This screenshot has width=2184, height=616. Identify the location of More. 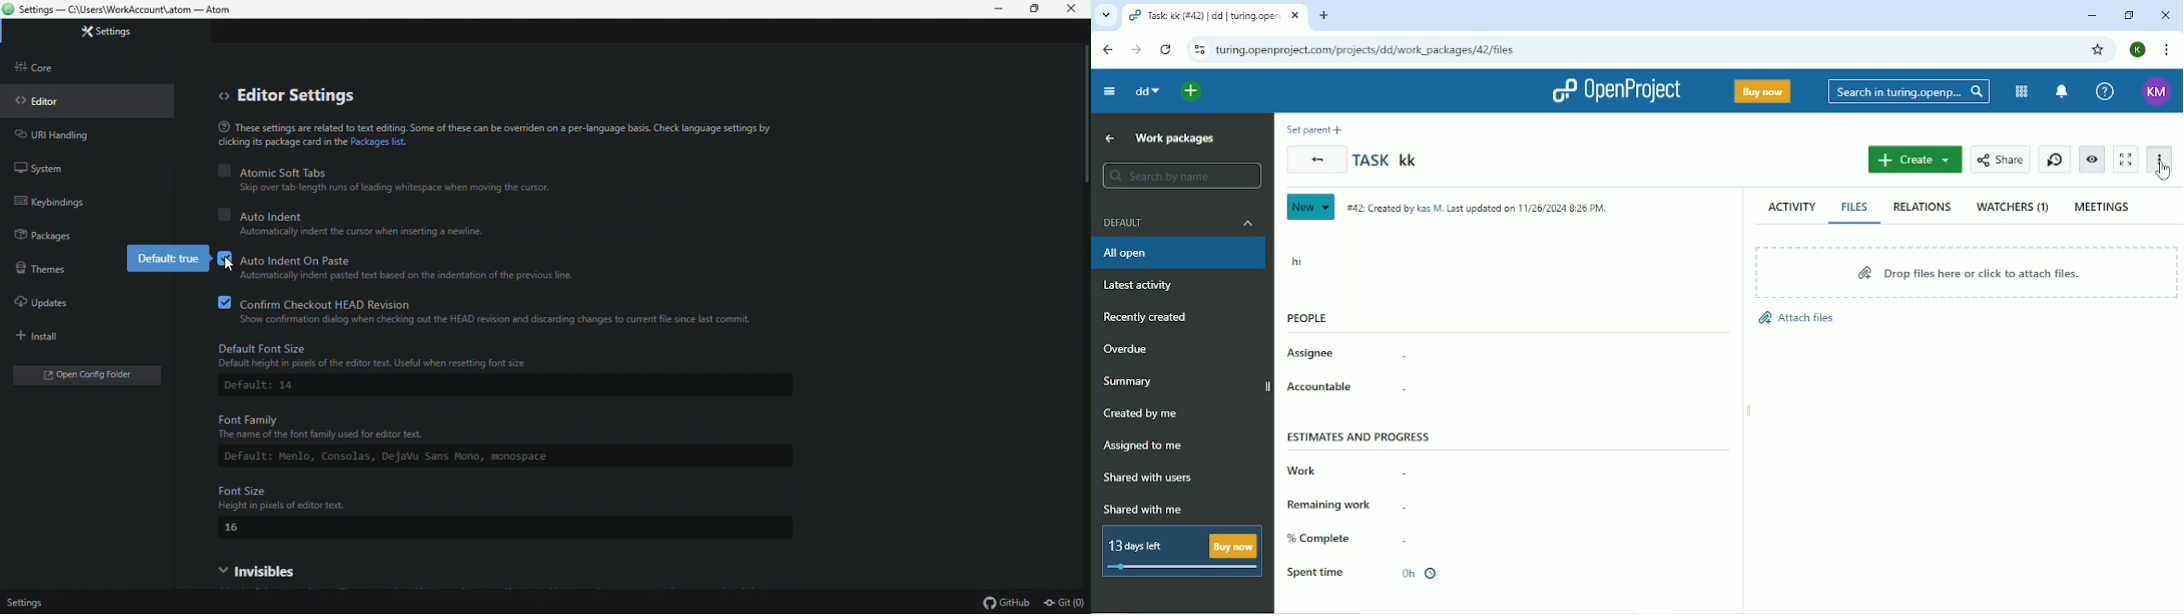
(2162, 161).